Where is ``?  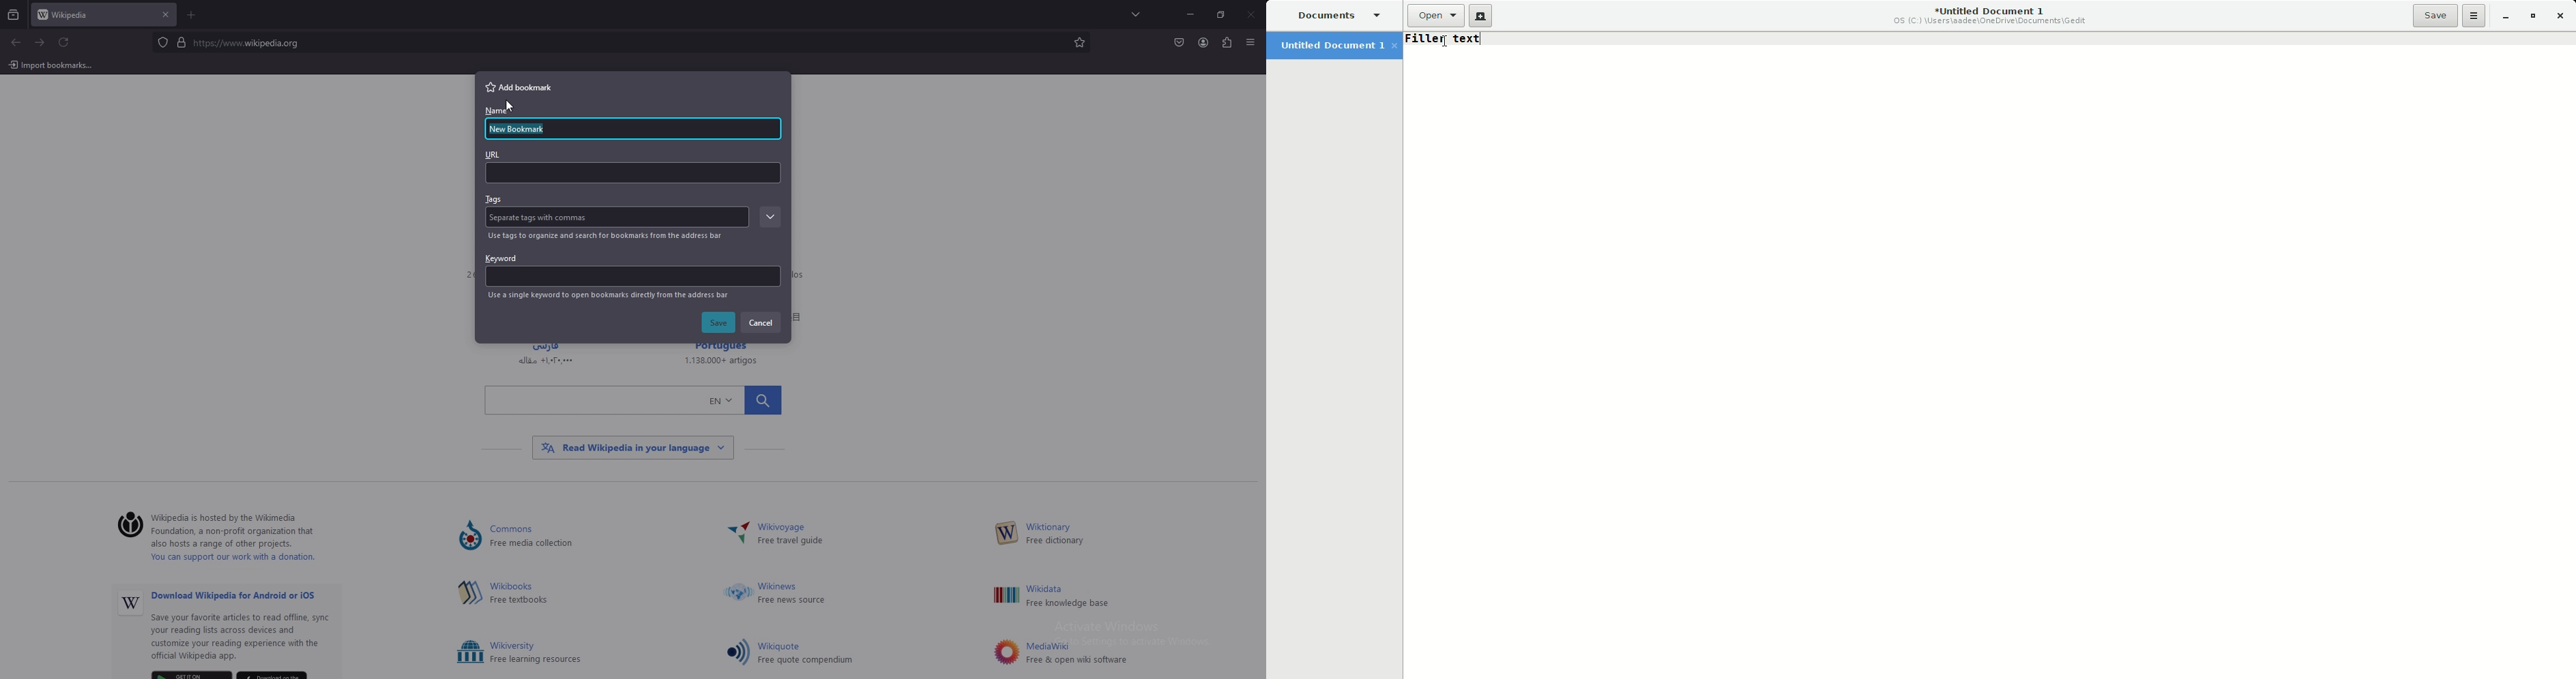
 is located at coordinates (809, 654).